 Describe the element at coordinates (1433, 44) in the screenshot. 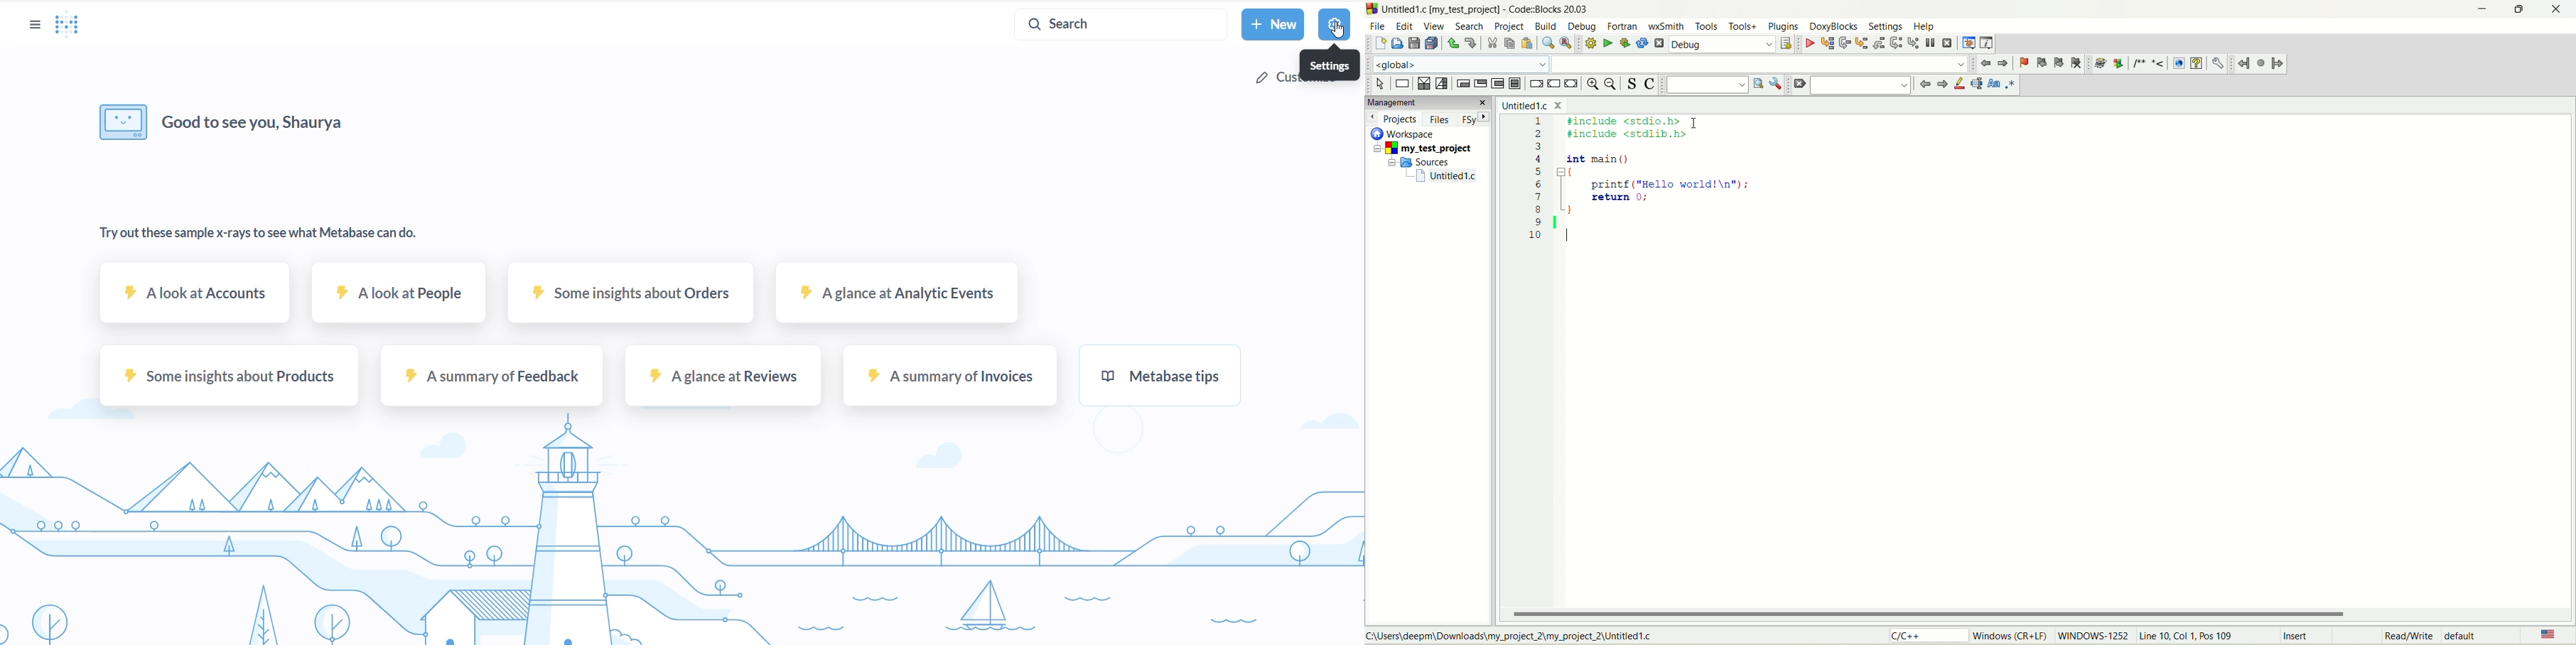

I see `save everything` at that location.